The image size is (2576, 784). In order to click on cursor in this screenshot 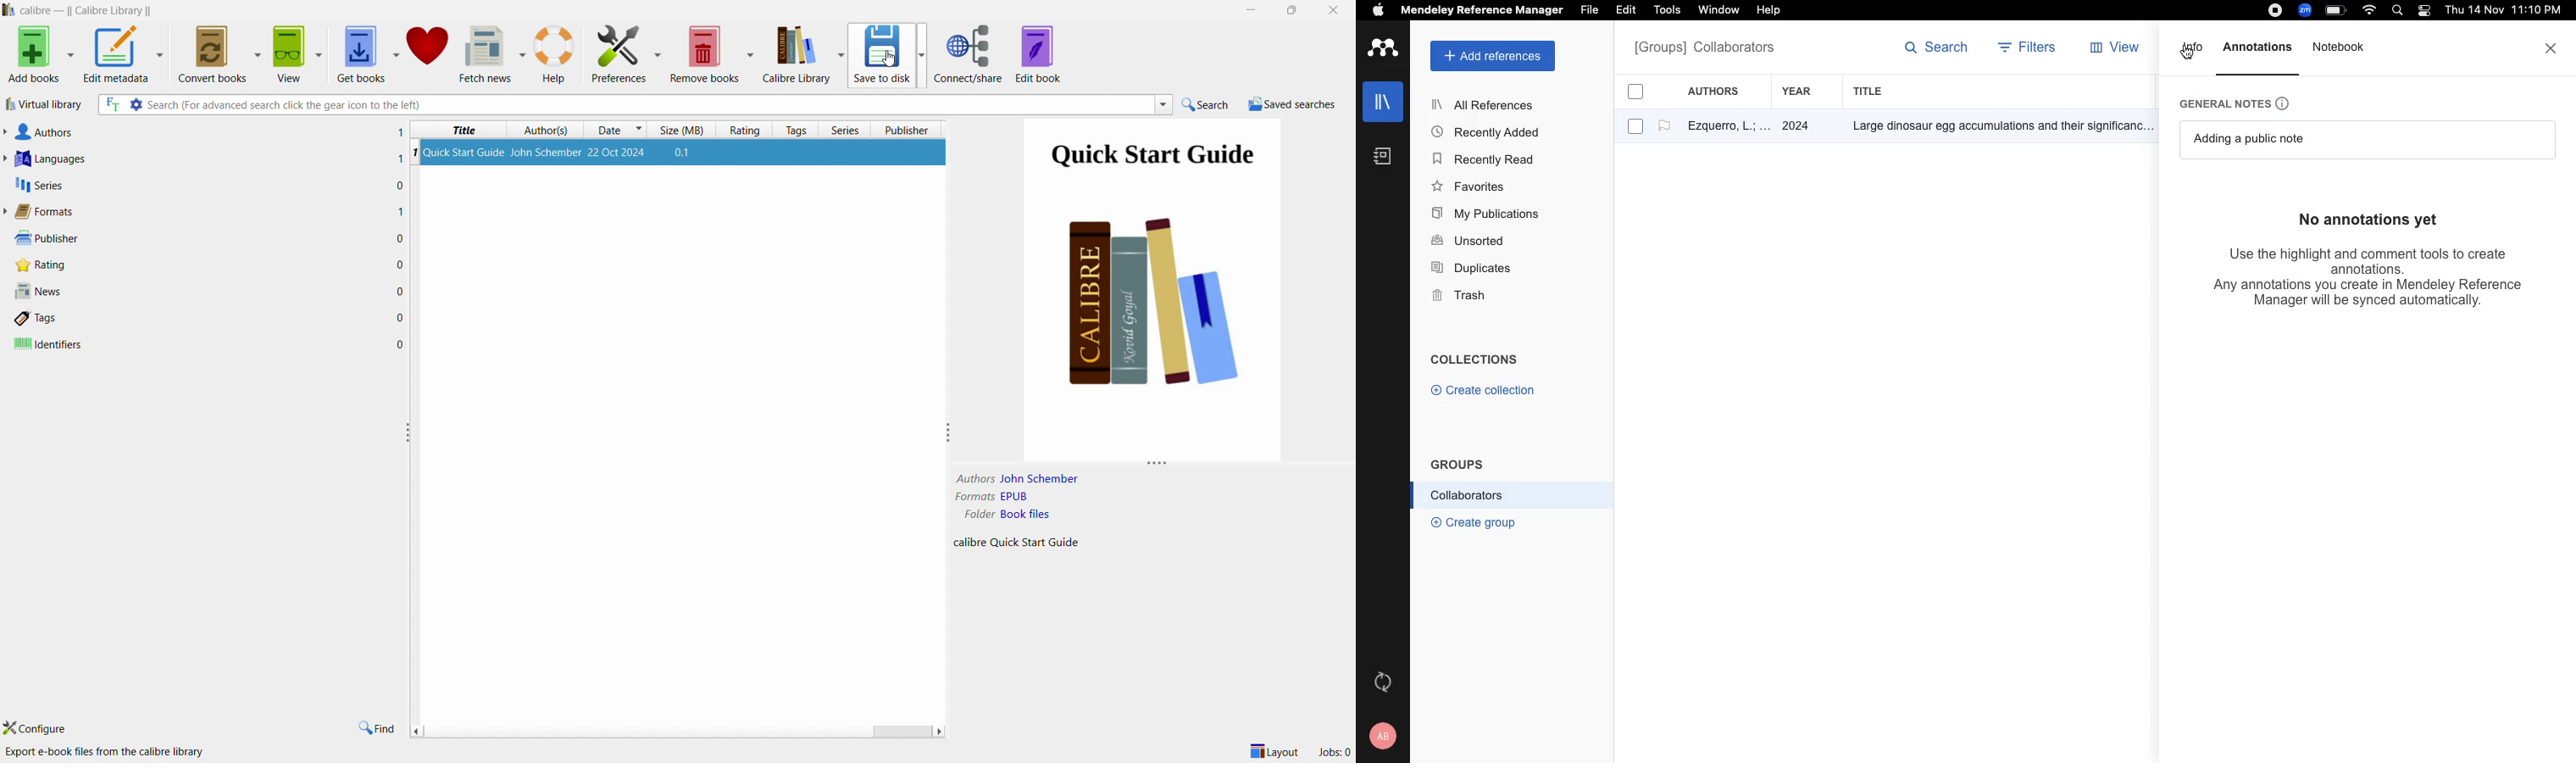, I will do `click(888, 57)`.